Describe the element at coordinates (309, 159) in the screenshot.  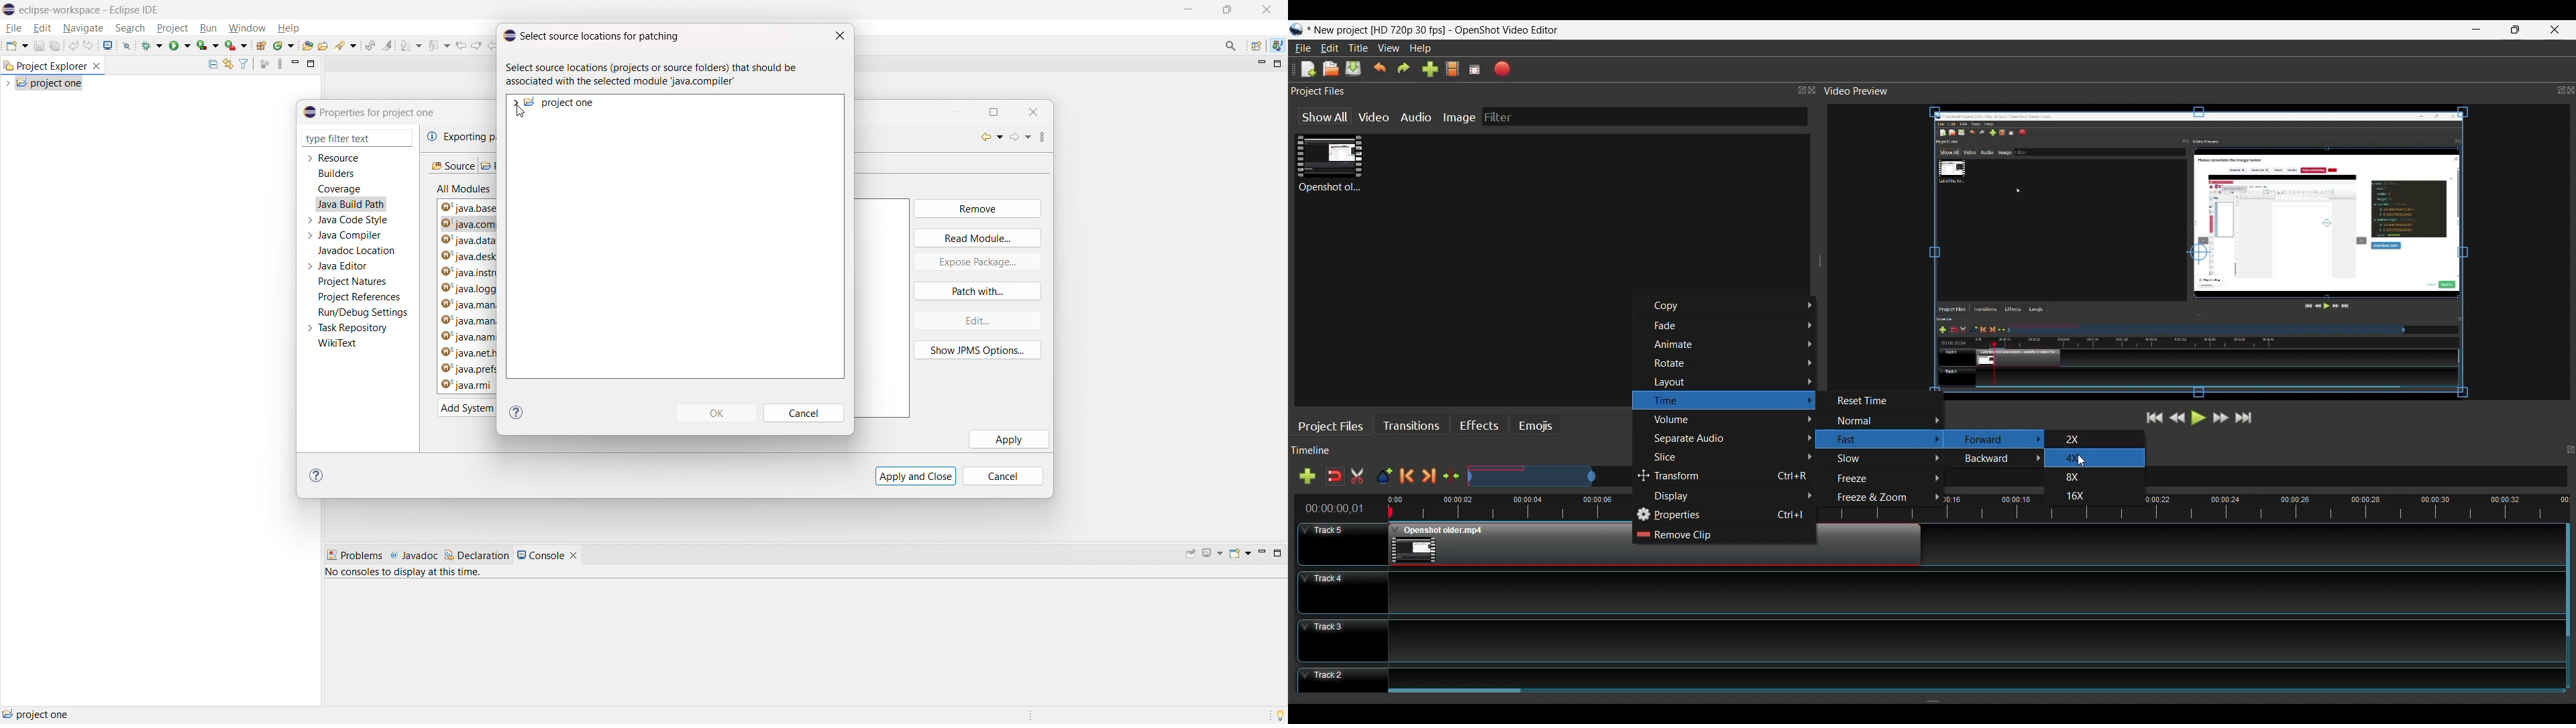
I see `expand resource` at that location.